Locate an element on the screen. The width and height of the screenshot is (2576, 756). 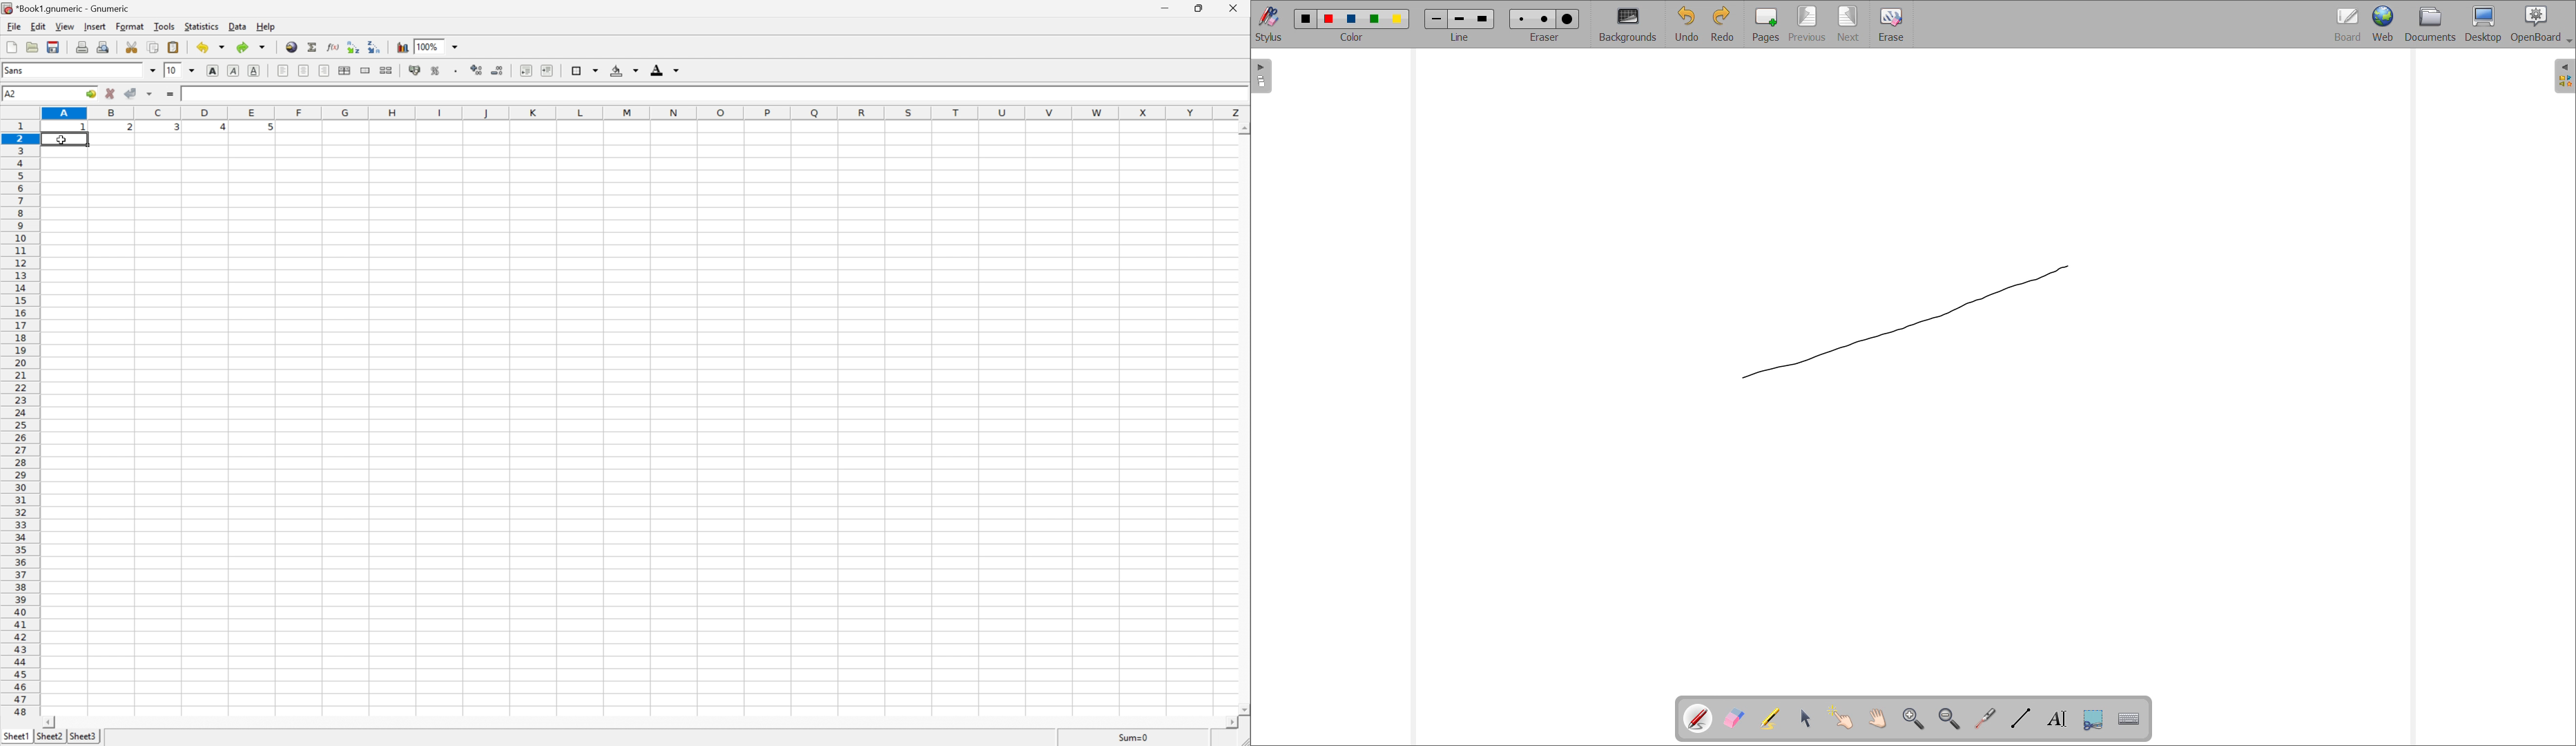
new is located at coordinates (12, 46).